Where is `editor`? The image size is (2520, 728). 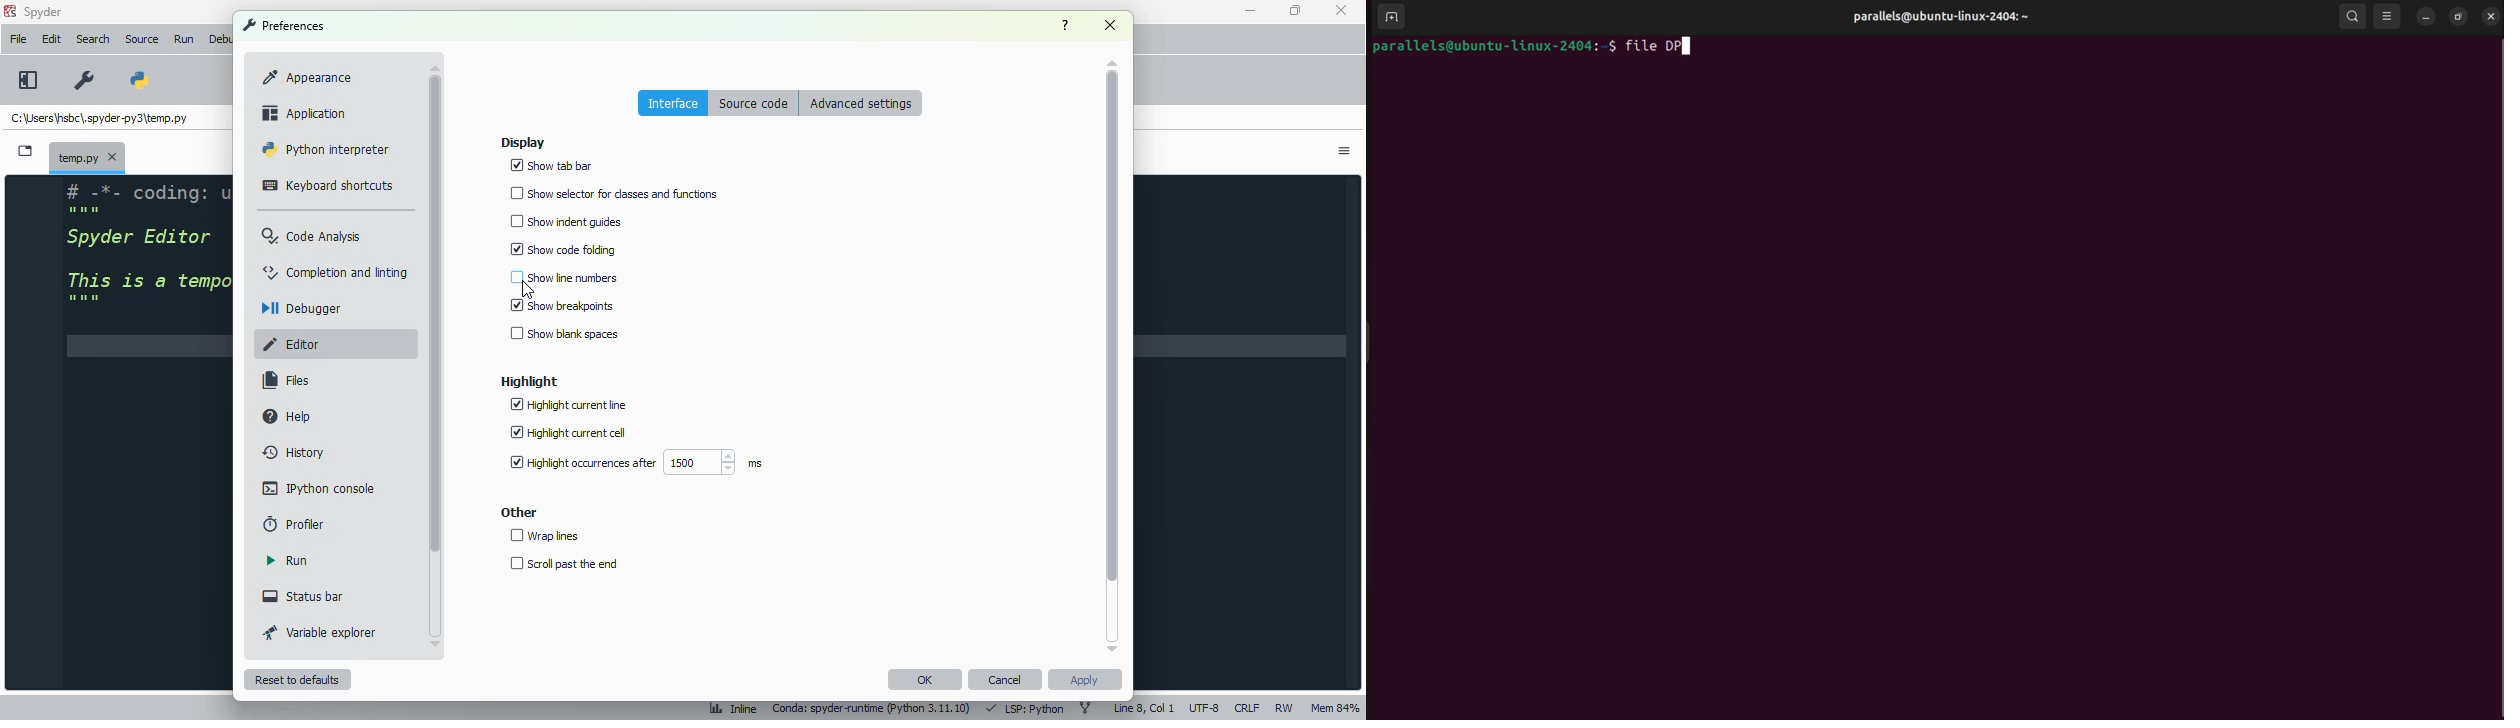
editor is located at coordinates (301, 344).